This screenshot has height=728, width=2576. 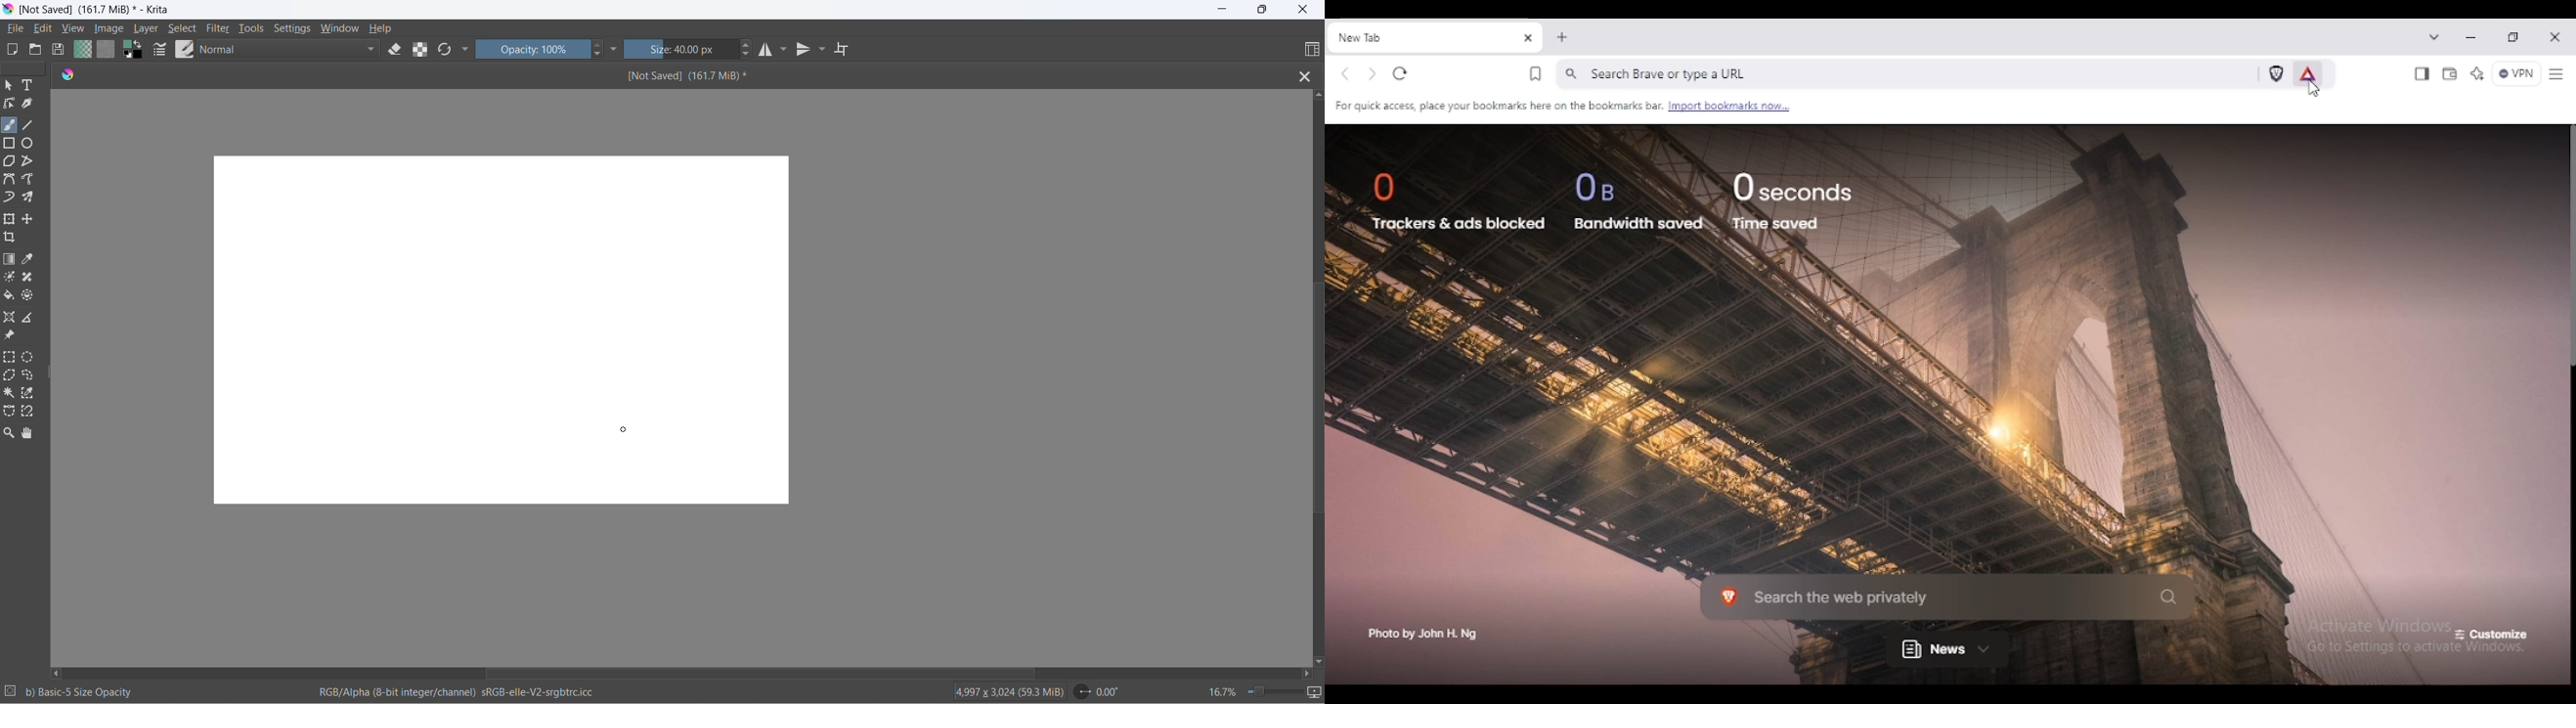 What do you see at coordinates (465, 50) in the screenshot?
I see `more options dropdown button` at bounding box center [465, 50].